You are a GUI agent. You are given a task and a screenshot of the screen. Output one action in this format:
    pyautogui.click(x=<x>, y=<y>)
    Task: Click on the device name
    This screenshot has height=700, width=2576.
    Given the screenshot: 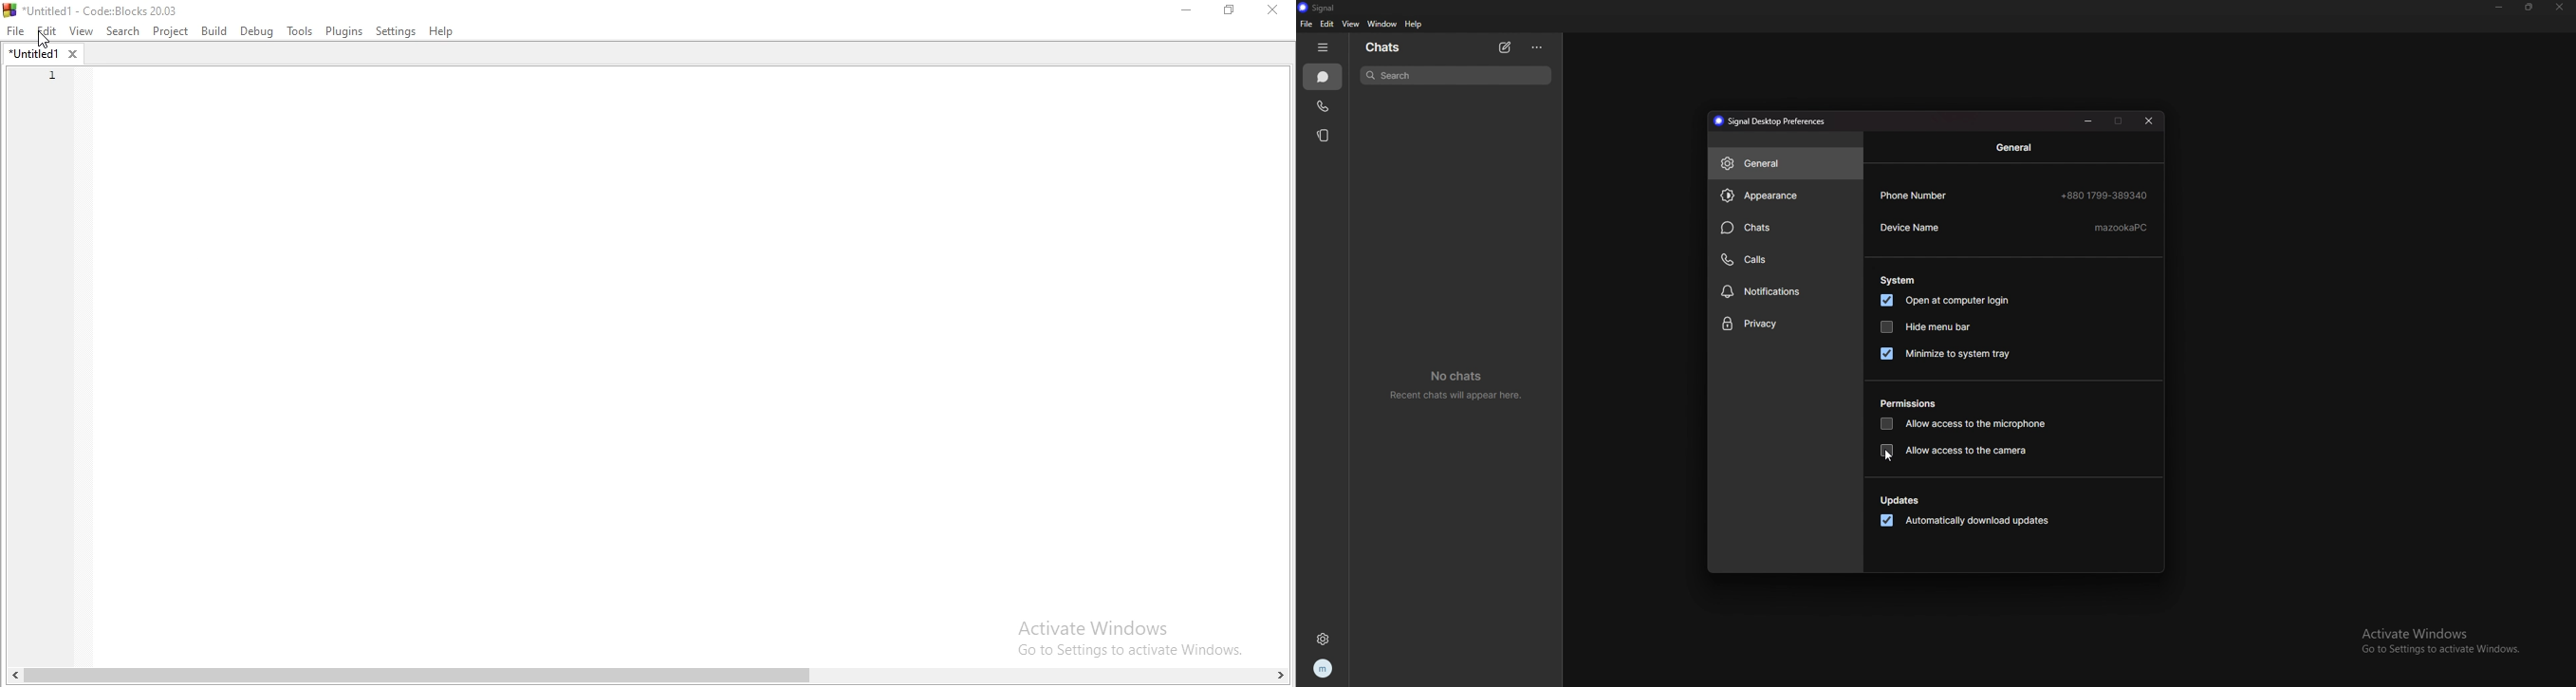 What is the action you would take?
    pyautogui.click(x=2016, y=228)
    